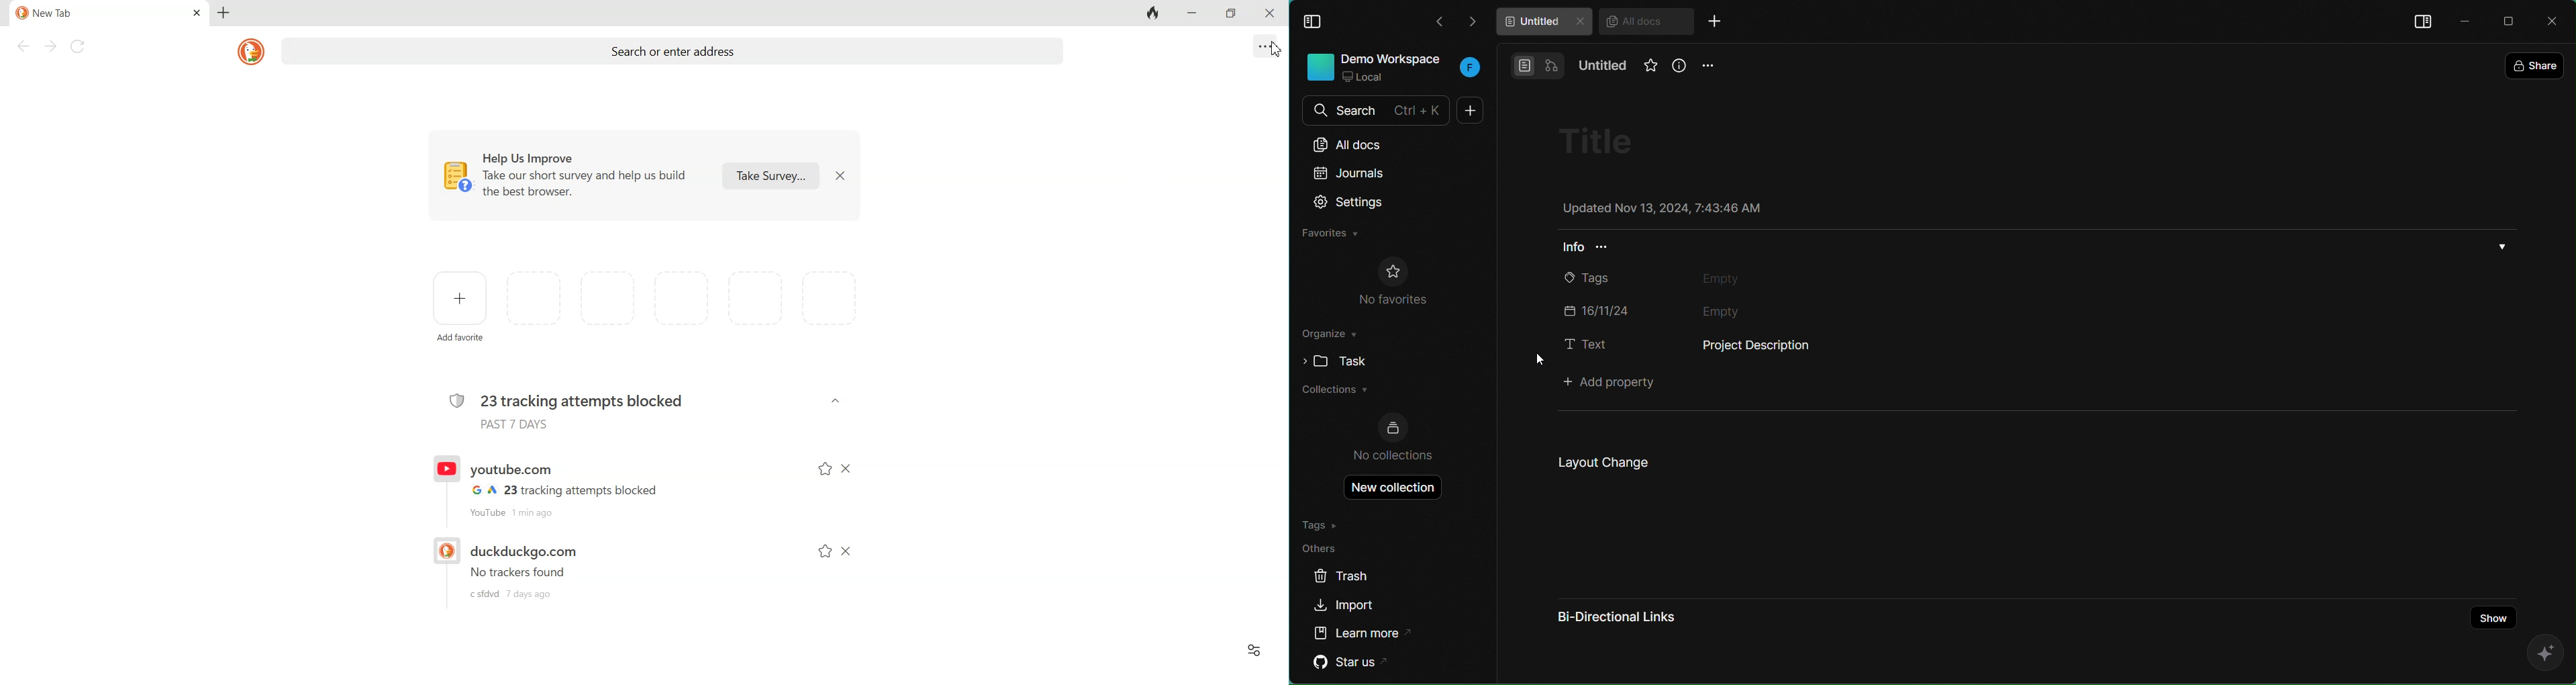  I want to click on Back, so click(22, 46).